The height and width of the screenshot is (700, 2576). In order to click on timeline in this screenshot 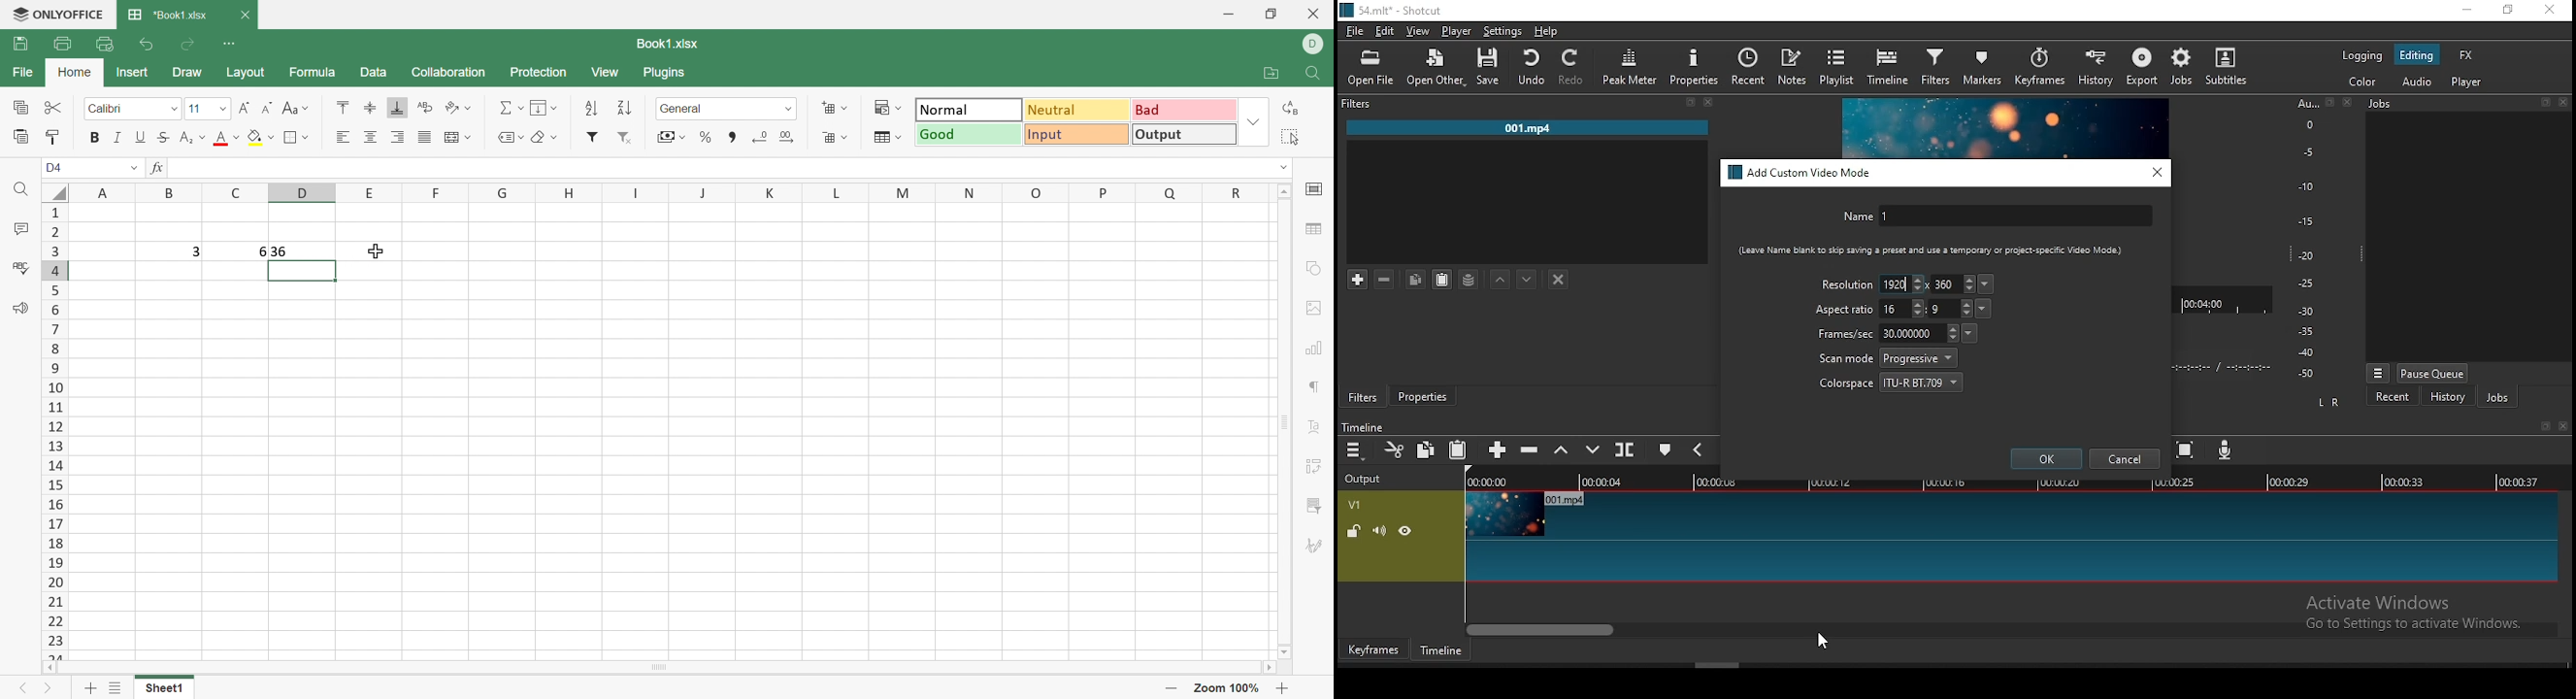, I will do `click(1441, 650)`.